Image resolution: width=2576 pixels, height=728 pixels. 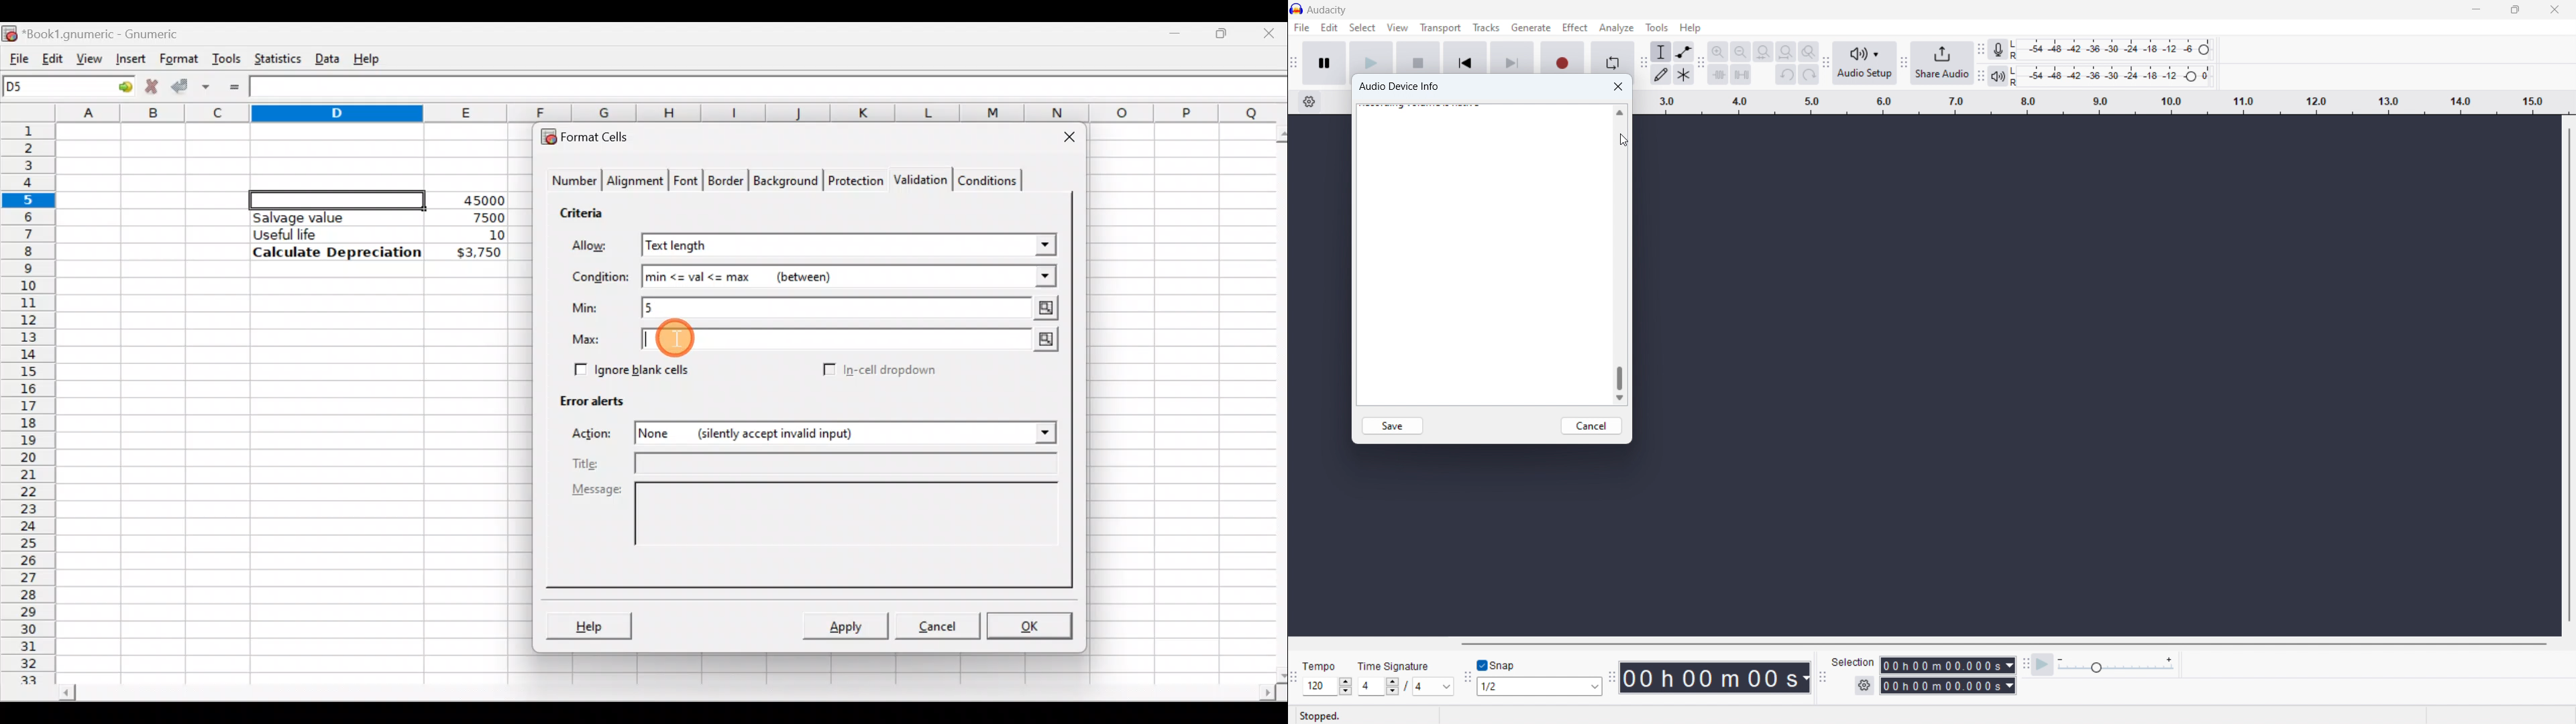 What do you see at coordinates (600, 436) in the screenshot?
I see `Action` at bounding box center [600, 436].